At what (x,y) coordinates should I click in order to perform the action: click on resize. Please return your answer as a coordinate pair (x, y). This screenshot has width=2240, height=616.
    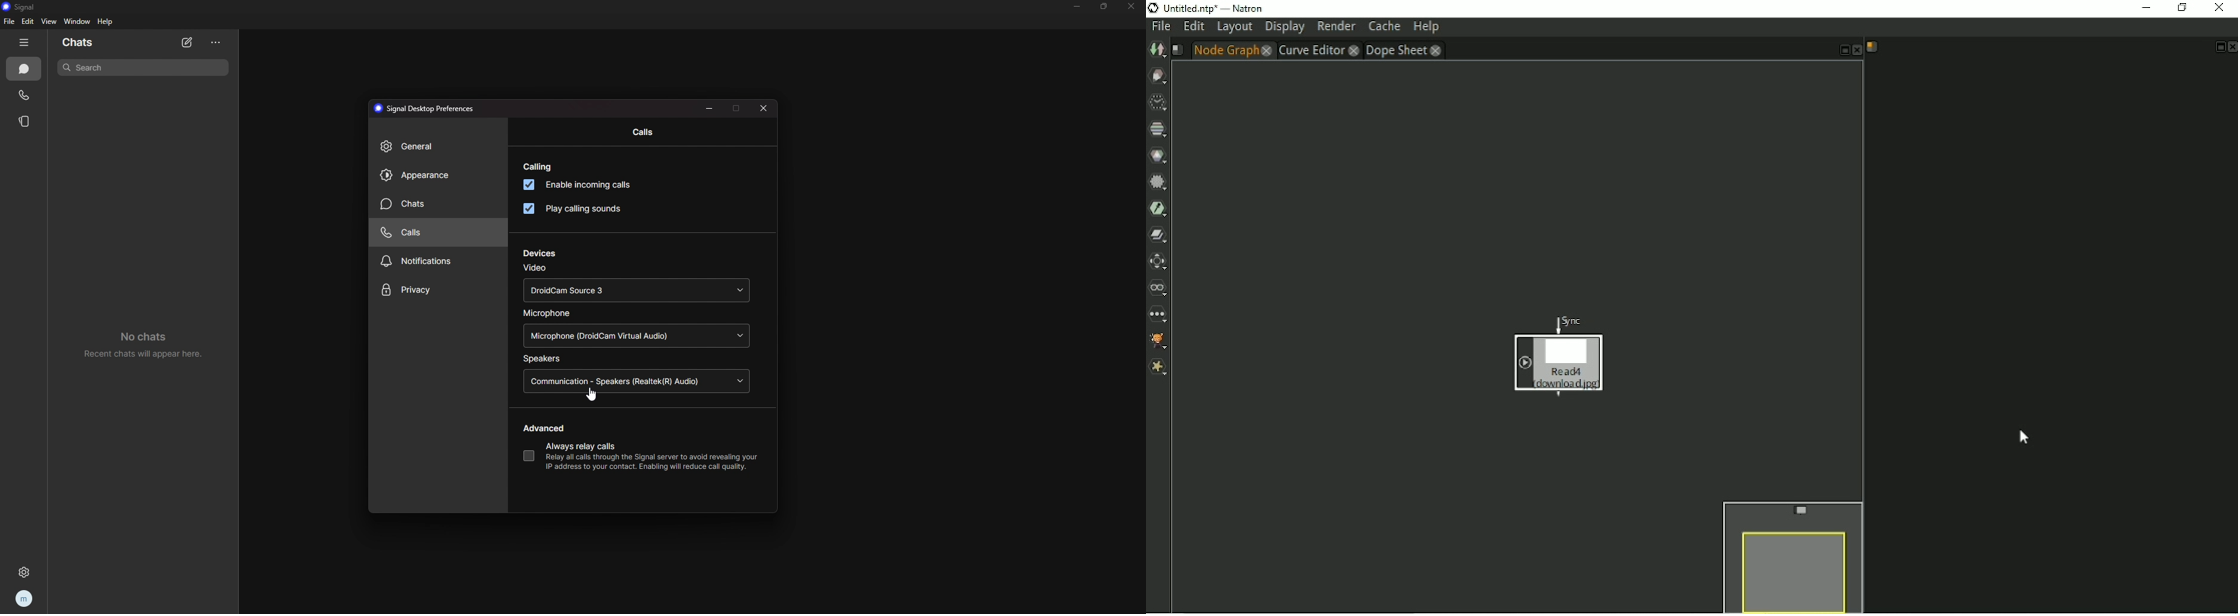
    Looking at the image, I should click on (710, 109).